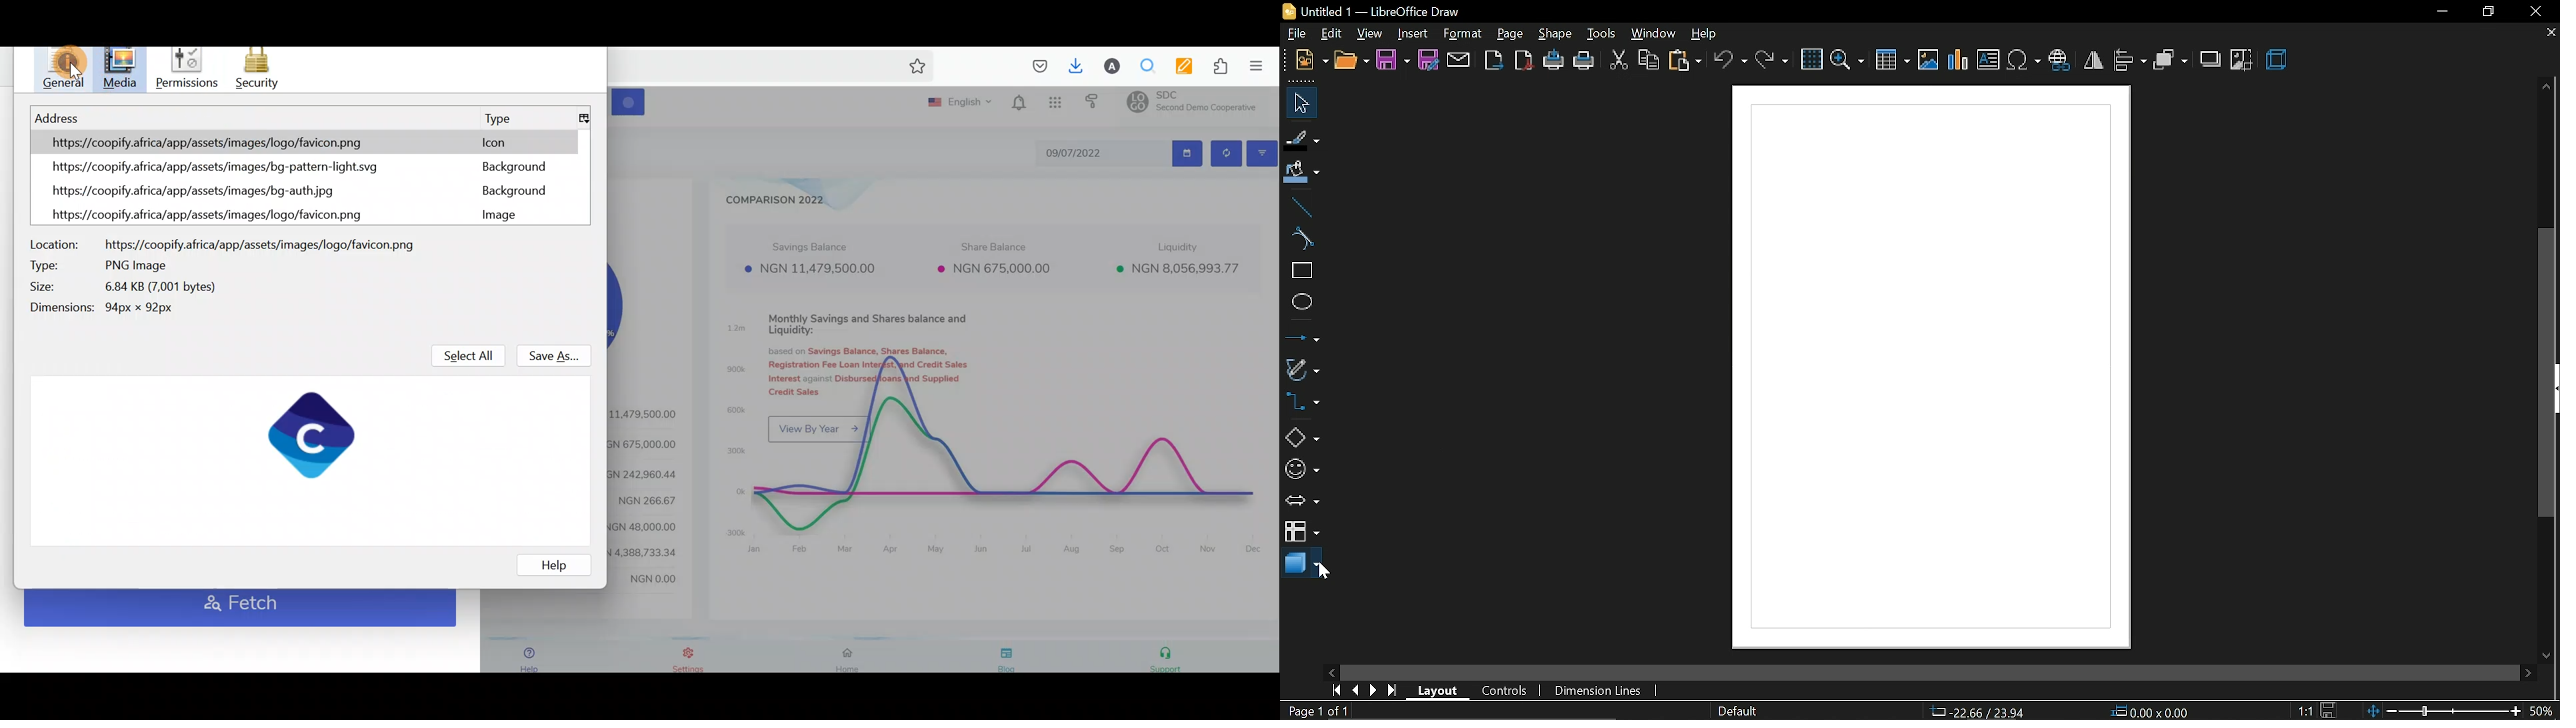  I want to click on curves and polygons, so click(1302, 367).